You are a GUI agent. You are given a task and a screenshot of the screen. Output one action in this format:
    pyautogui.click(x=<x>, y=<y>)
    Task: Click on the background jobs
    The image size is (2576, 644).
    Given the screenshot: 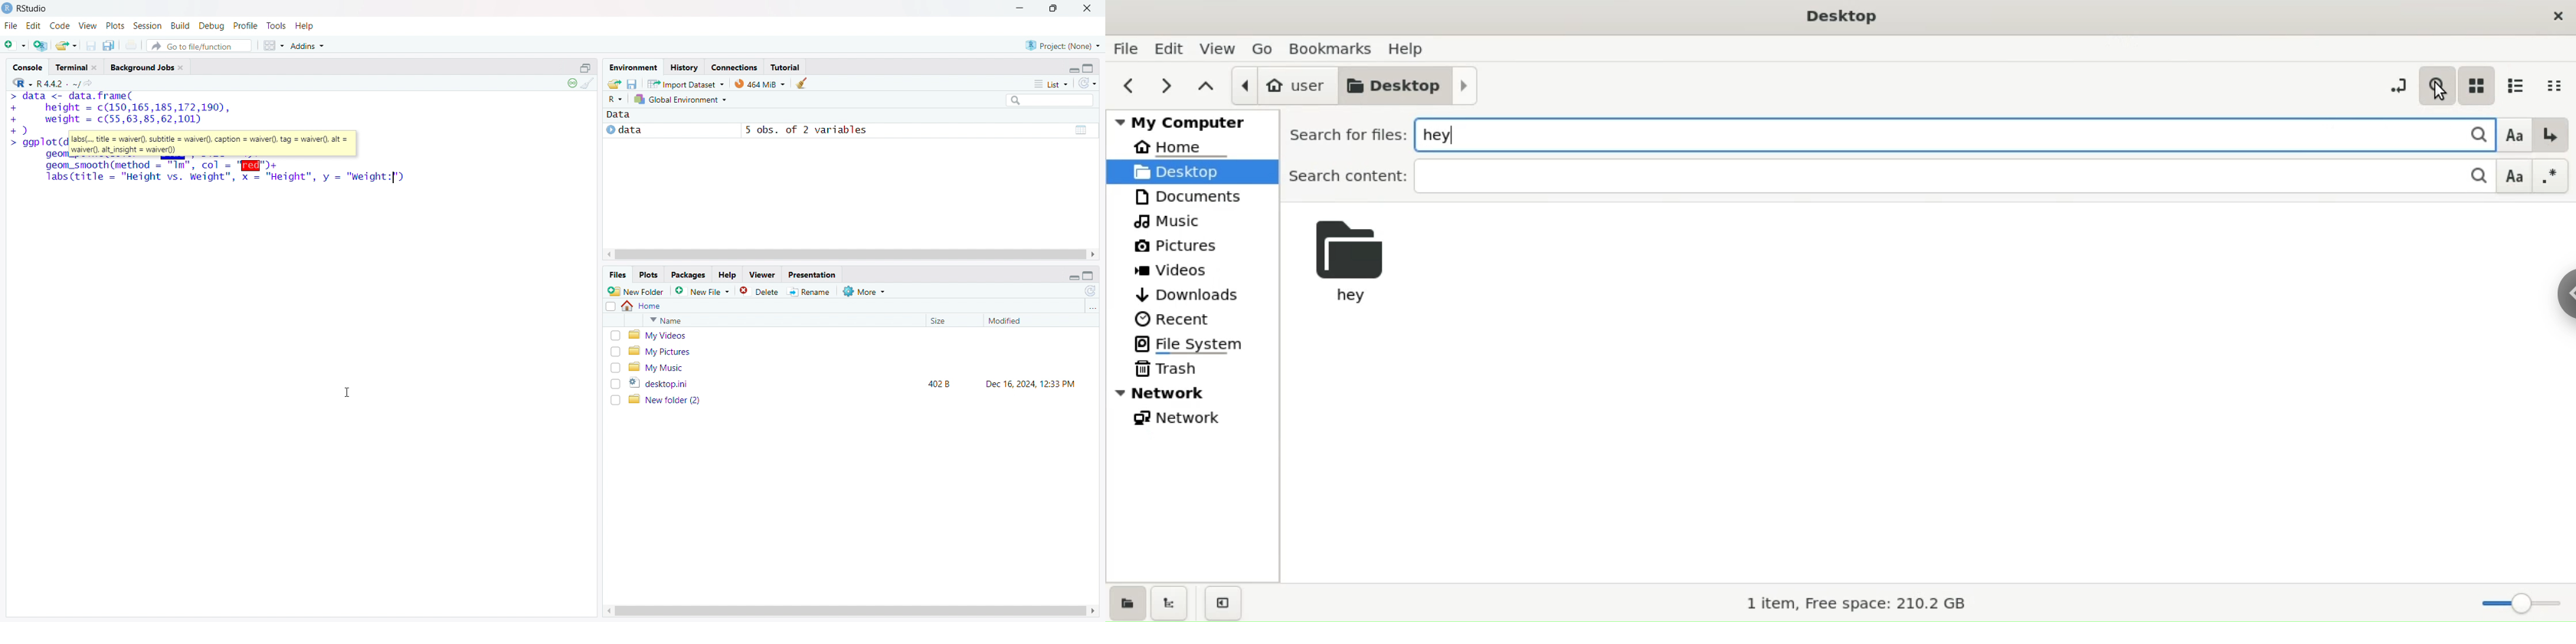 What is the action you would take?
    pyautogui.click(x=141, y=67)
    